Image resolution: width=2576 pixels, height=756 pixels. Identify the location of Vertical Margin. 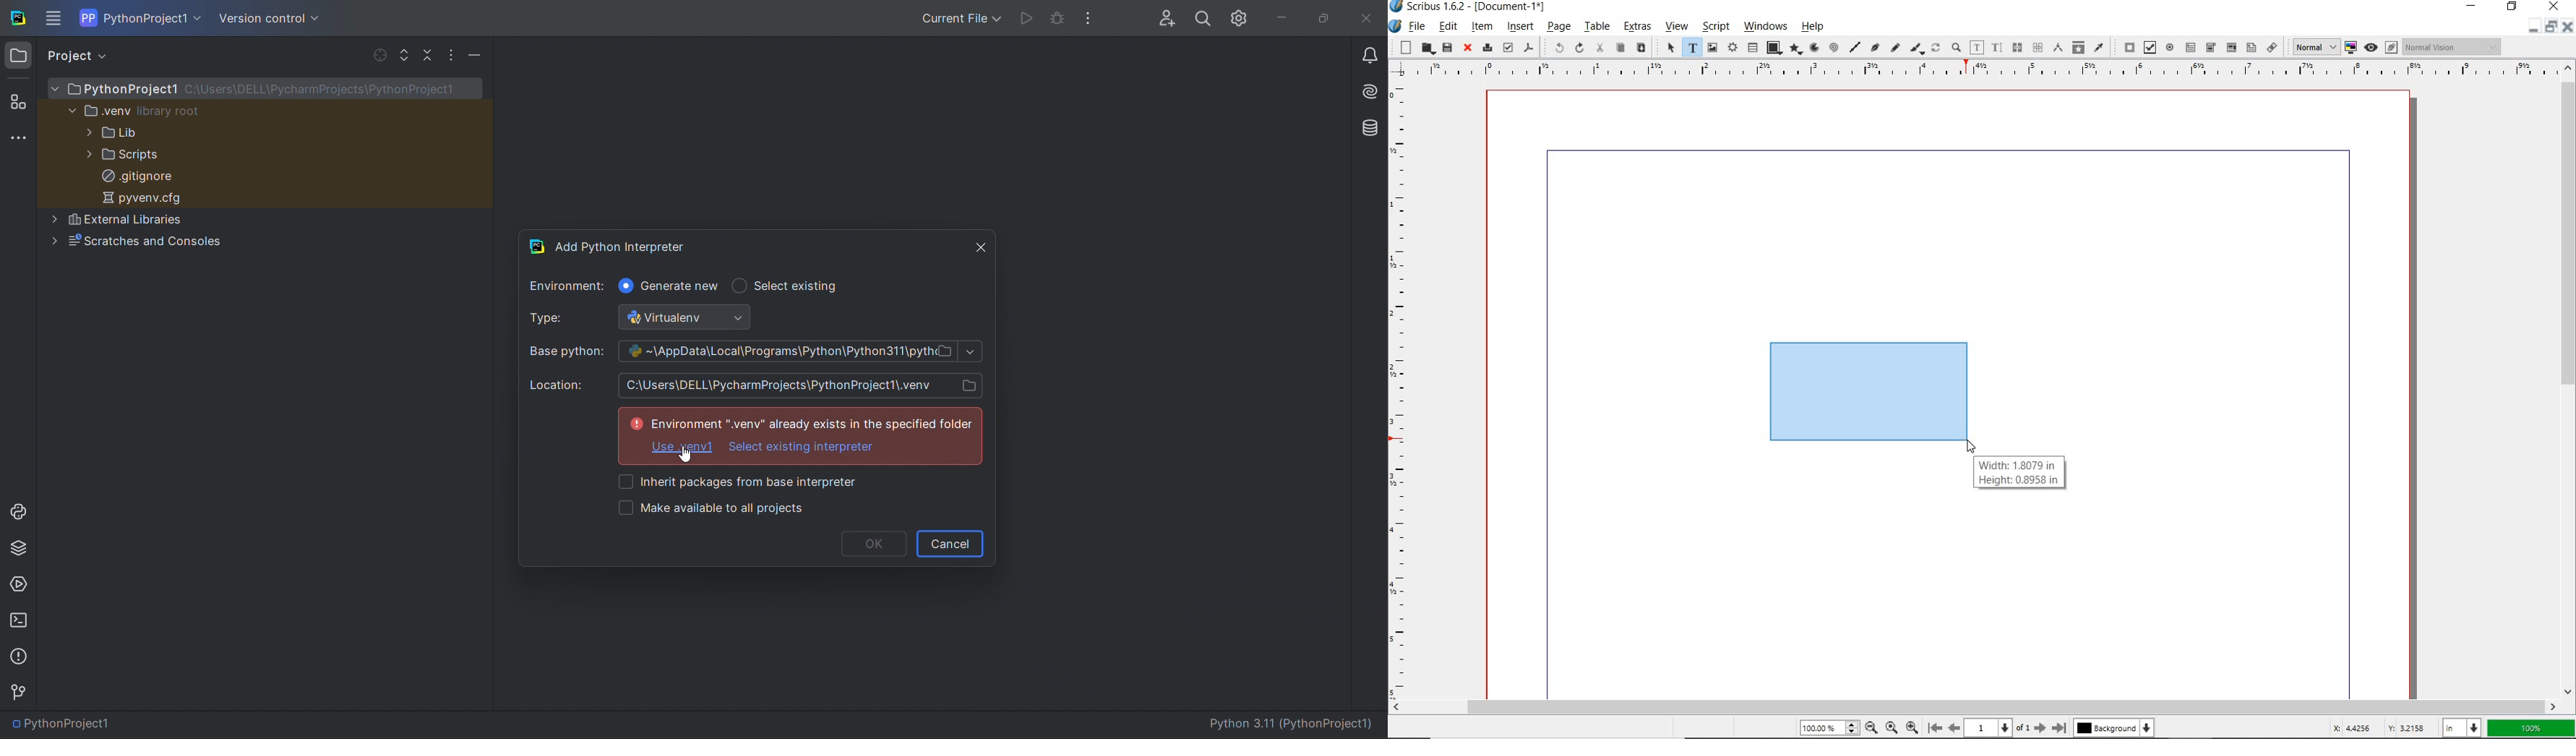
(1404, 389).